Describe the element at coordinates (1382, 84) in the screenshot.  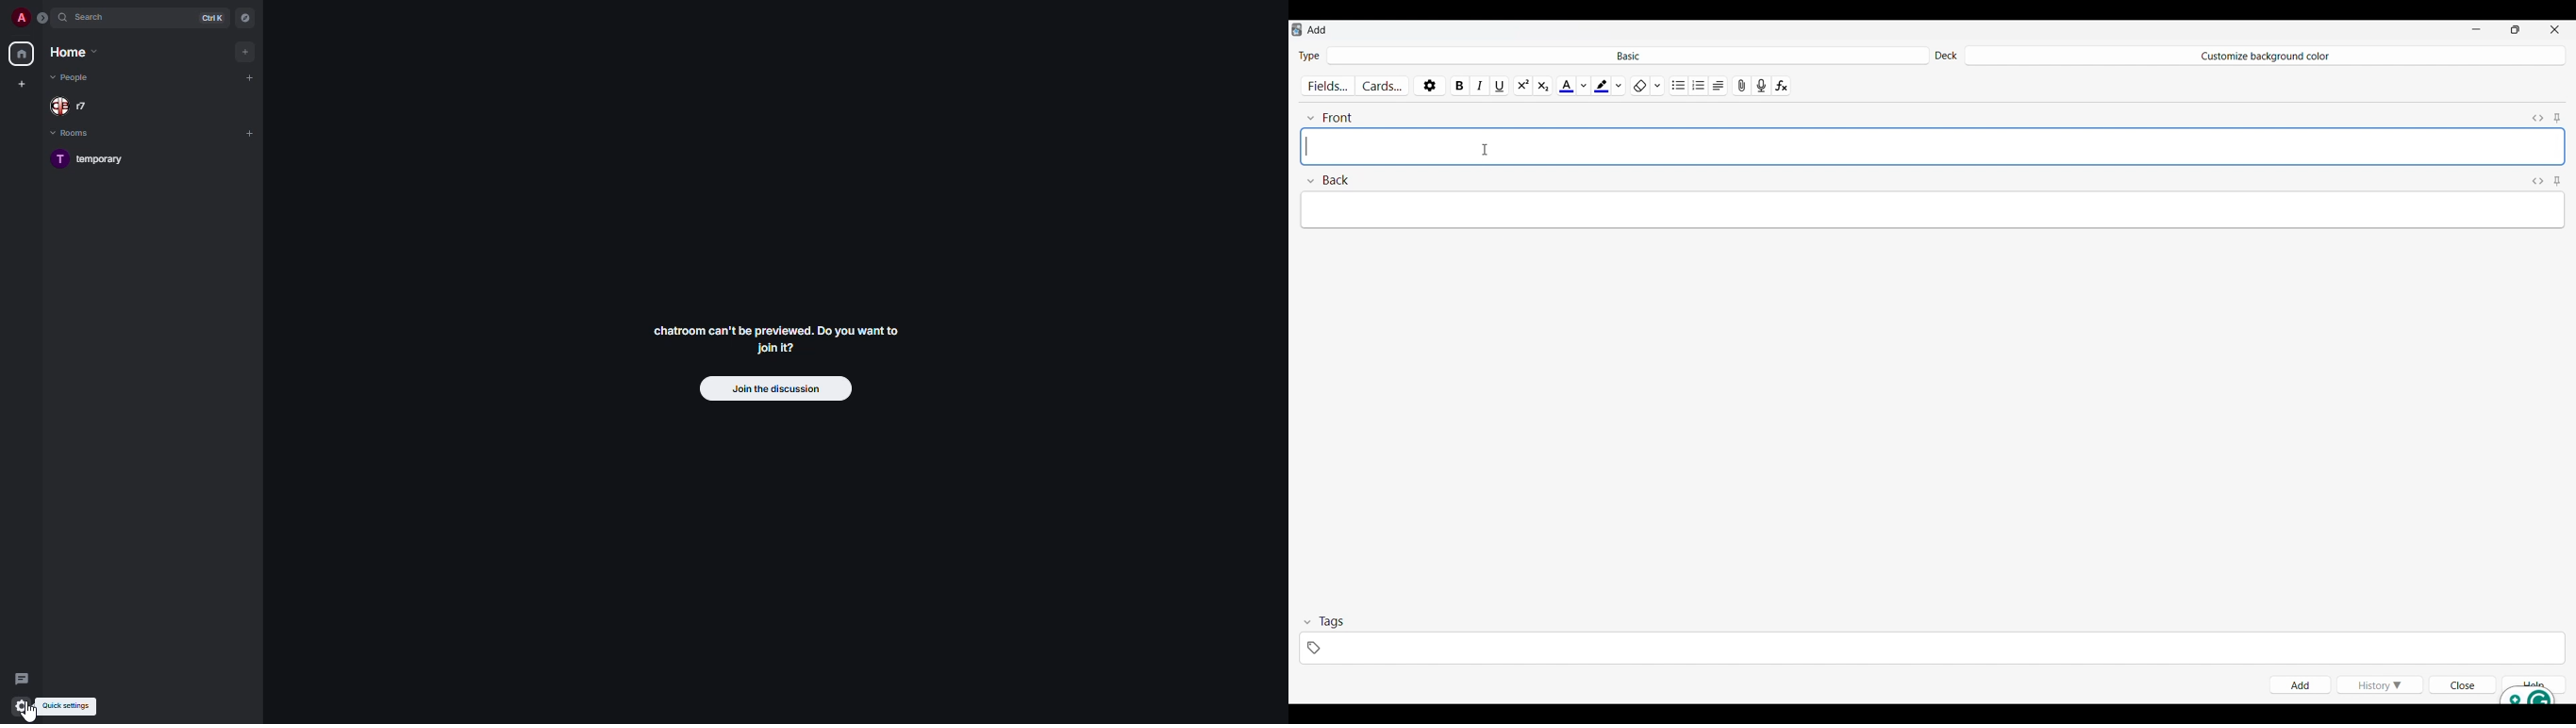
I see `Customize cards` at that location.